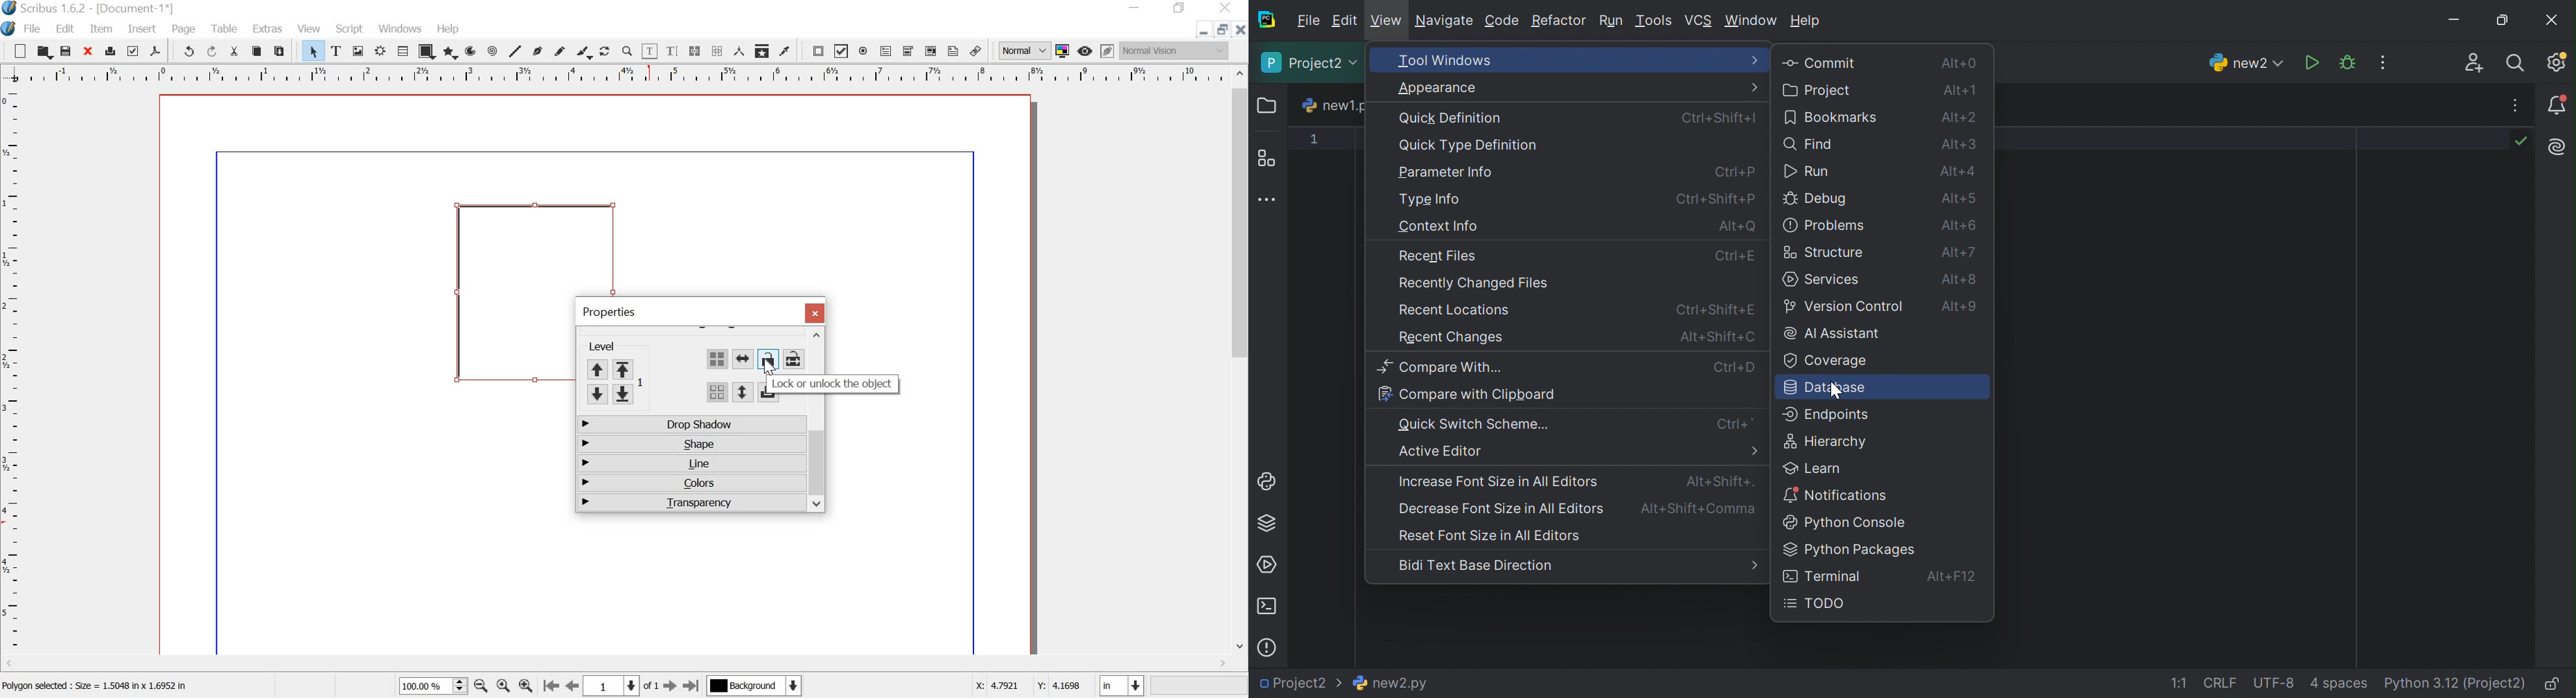 This screenshot has height=700, width=2576. Describe the element at coordinates (611, 394) in the screenshot. I see `level down` at that location.